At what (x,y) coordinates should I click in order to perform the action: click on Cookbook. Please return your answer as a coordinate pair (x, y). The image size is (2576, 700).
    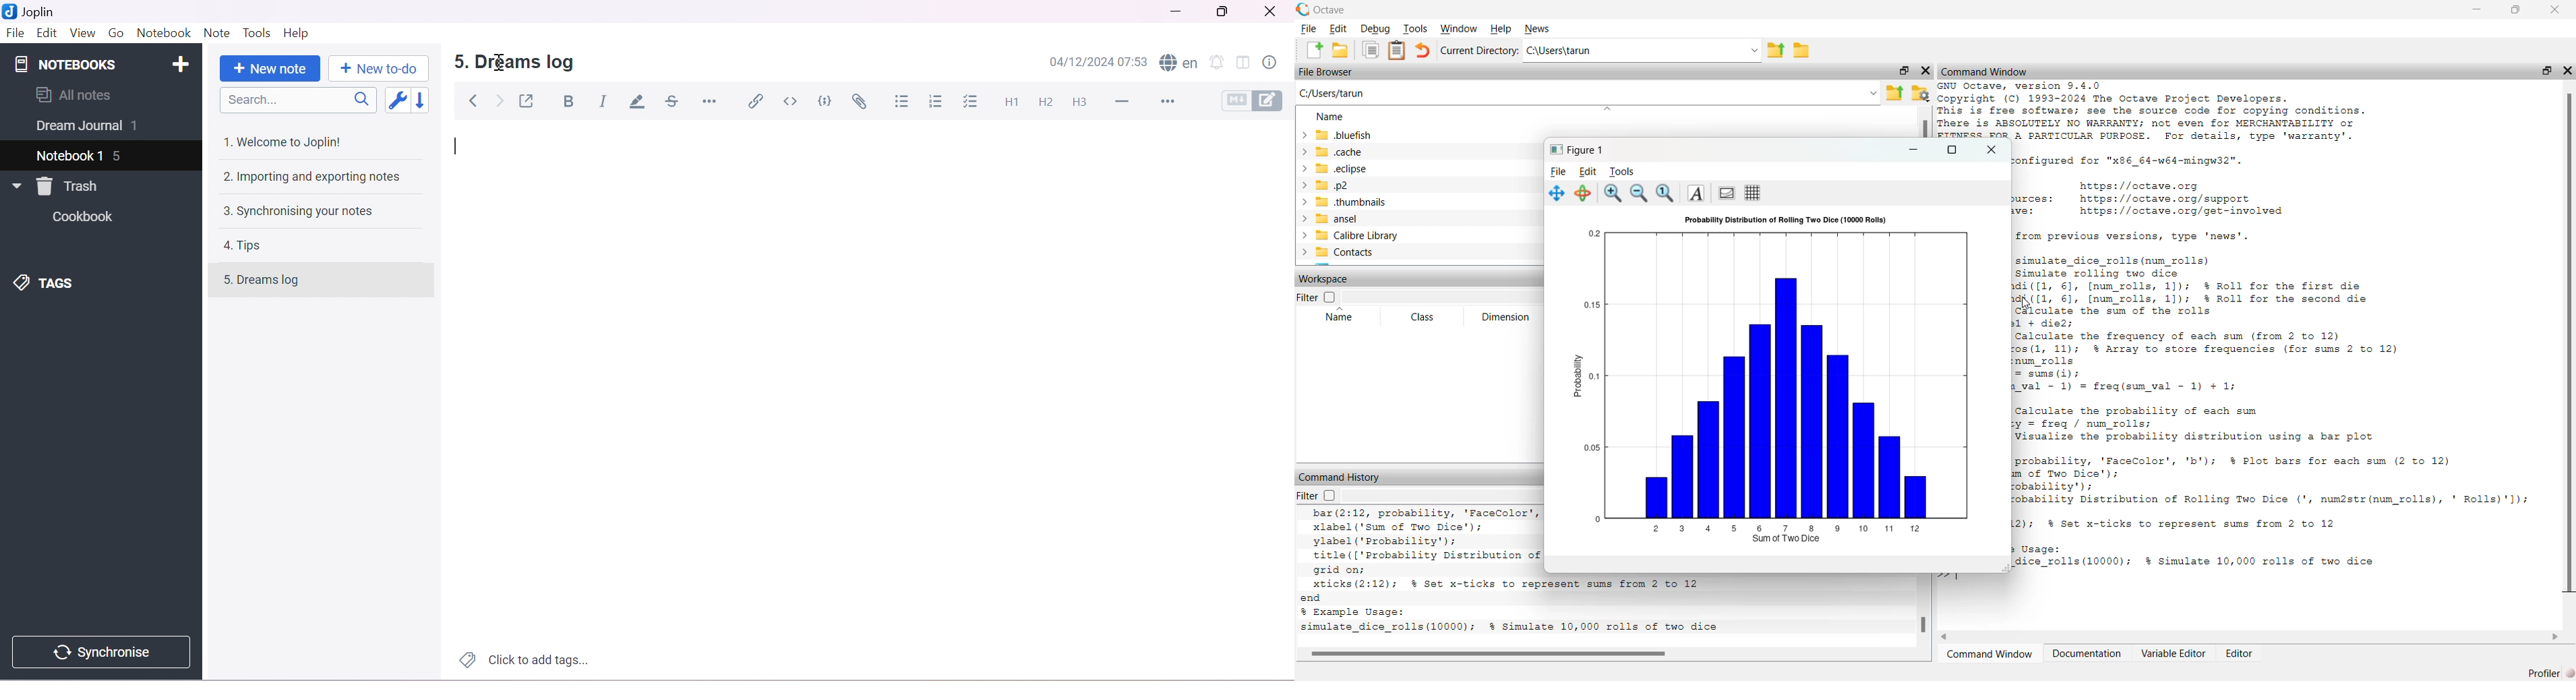
    Looking at the image, I should click on (86, 218).